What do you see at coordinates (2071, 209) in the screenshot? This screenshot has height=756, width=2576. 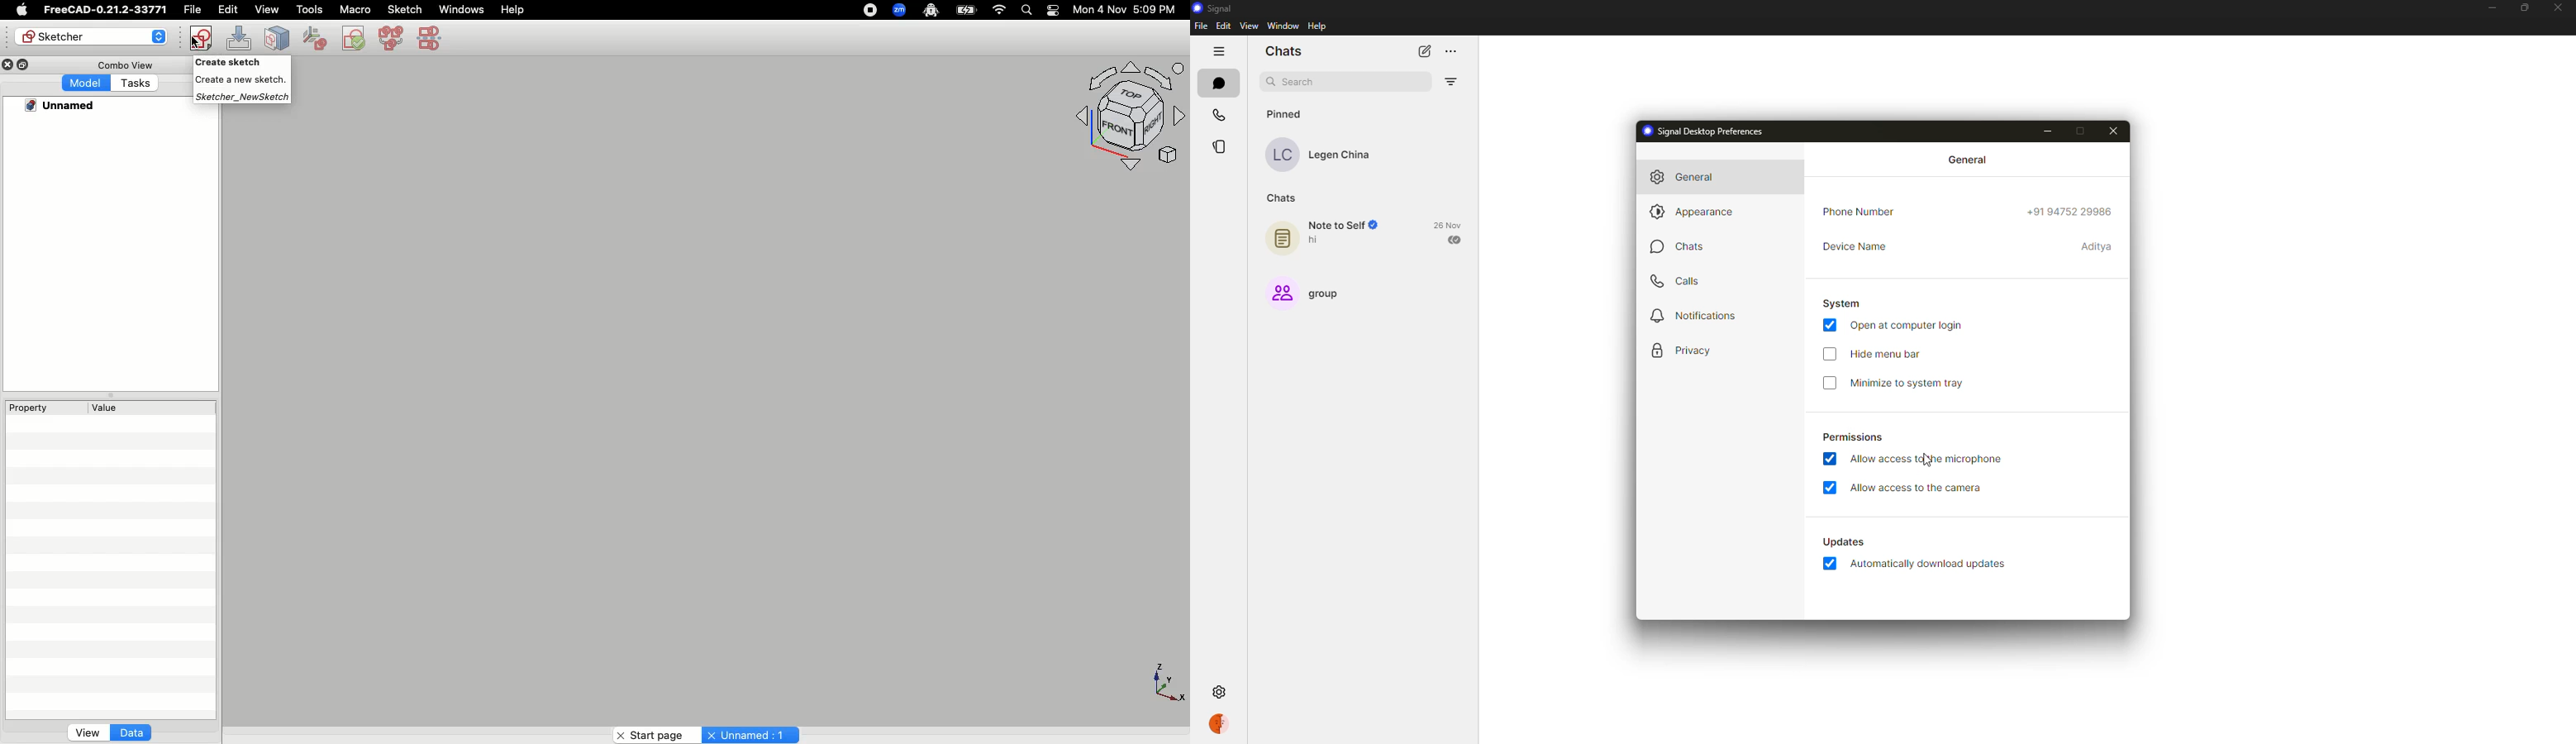 I see `phone number` at bounding box center [2071, 209].